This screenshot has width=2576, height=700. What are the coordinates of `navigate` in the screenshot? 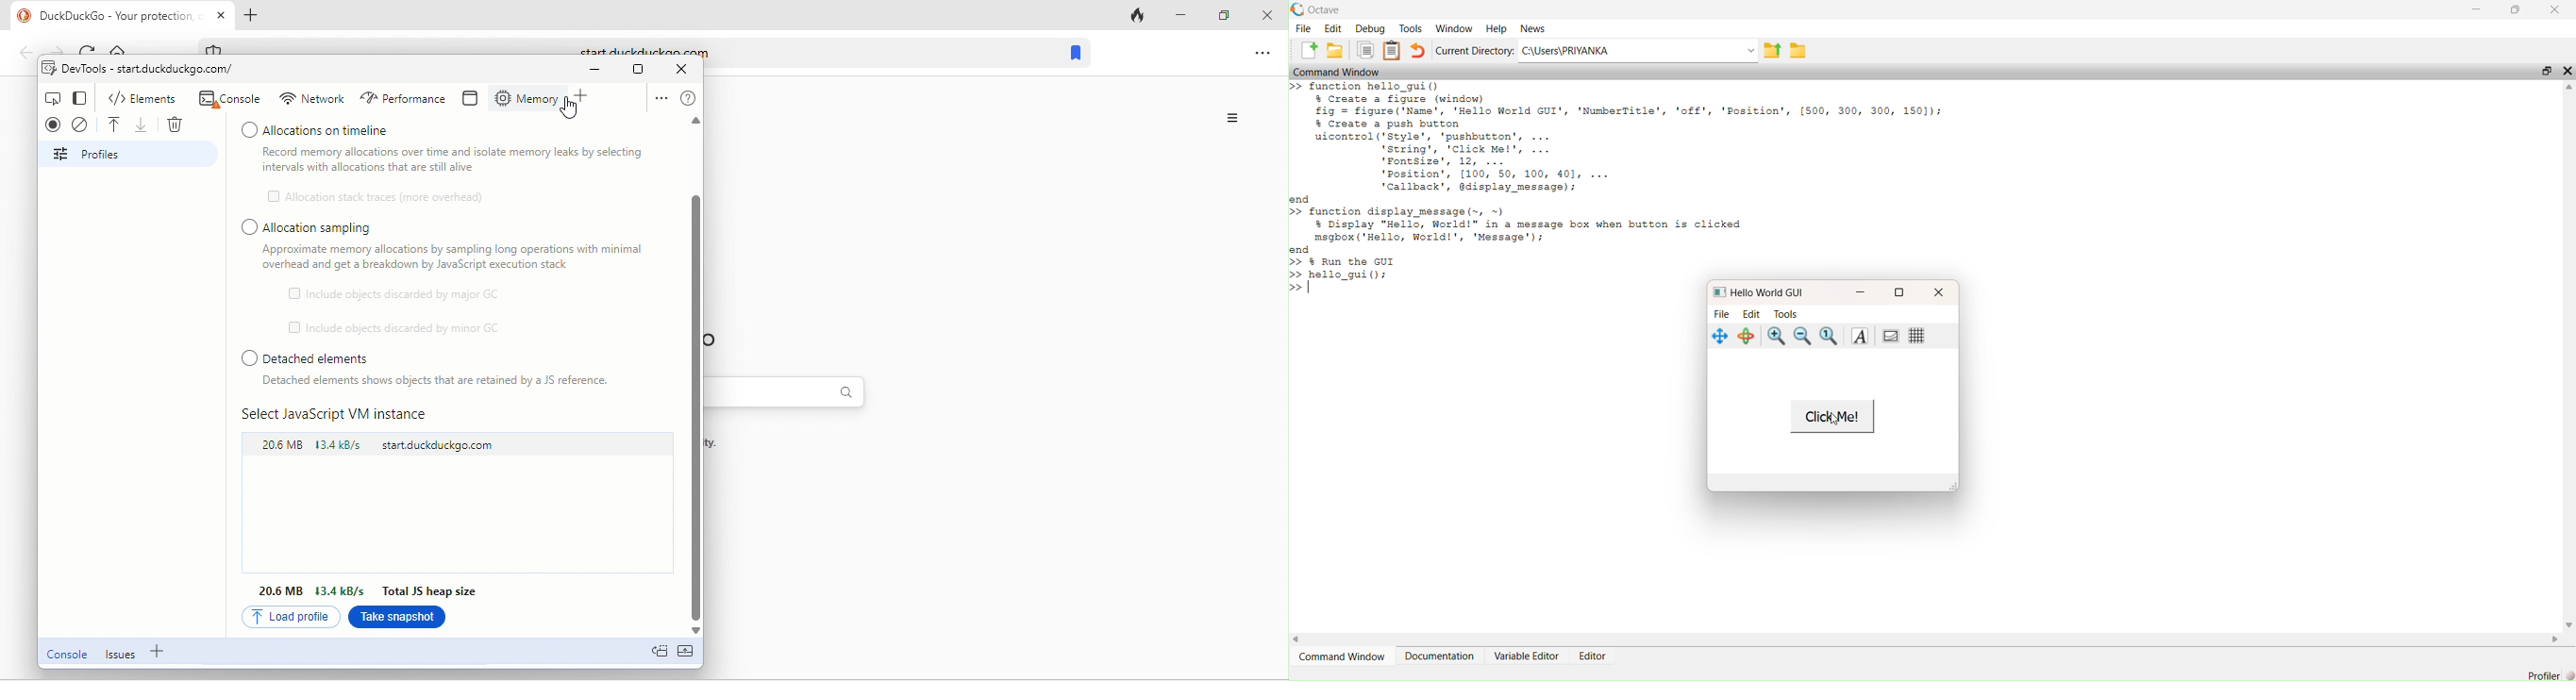 It's located at (1718, 337).